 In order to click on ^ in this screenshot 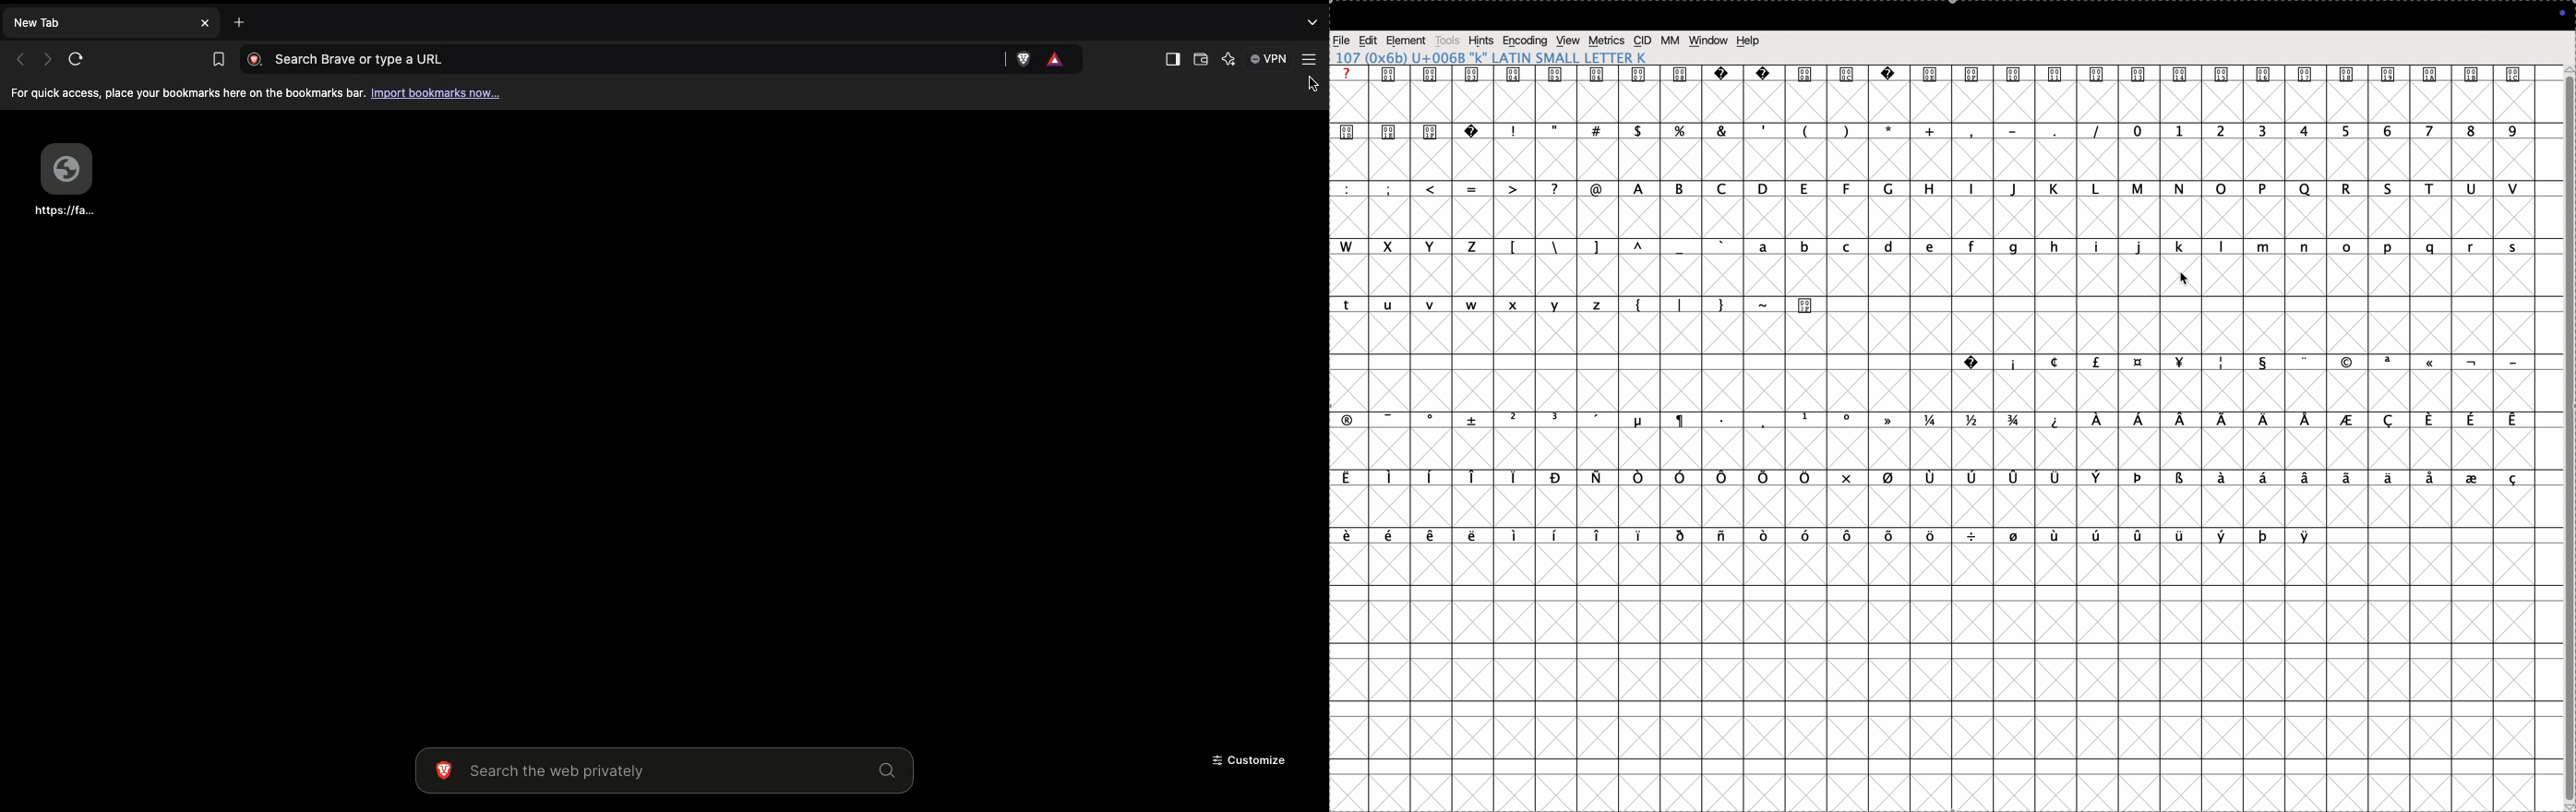, I will do `click(1642, 247)`.